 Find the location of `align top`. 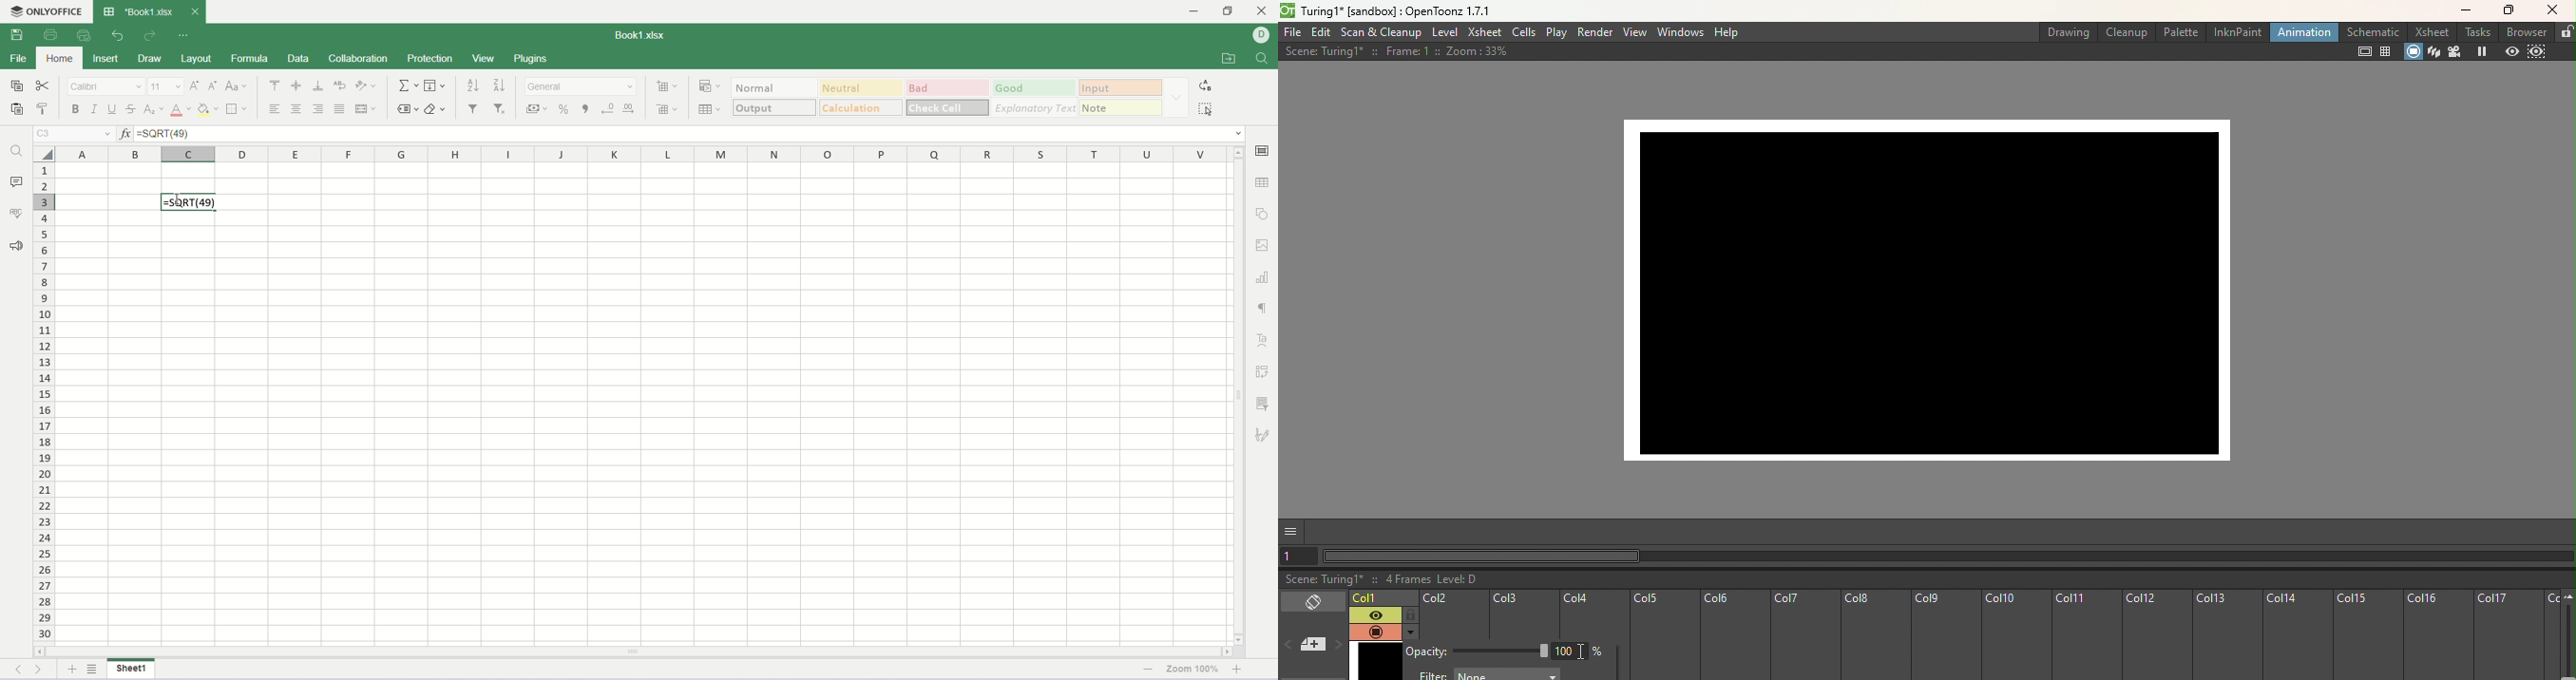

align top is located at coordinates (274, 85).